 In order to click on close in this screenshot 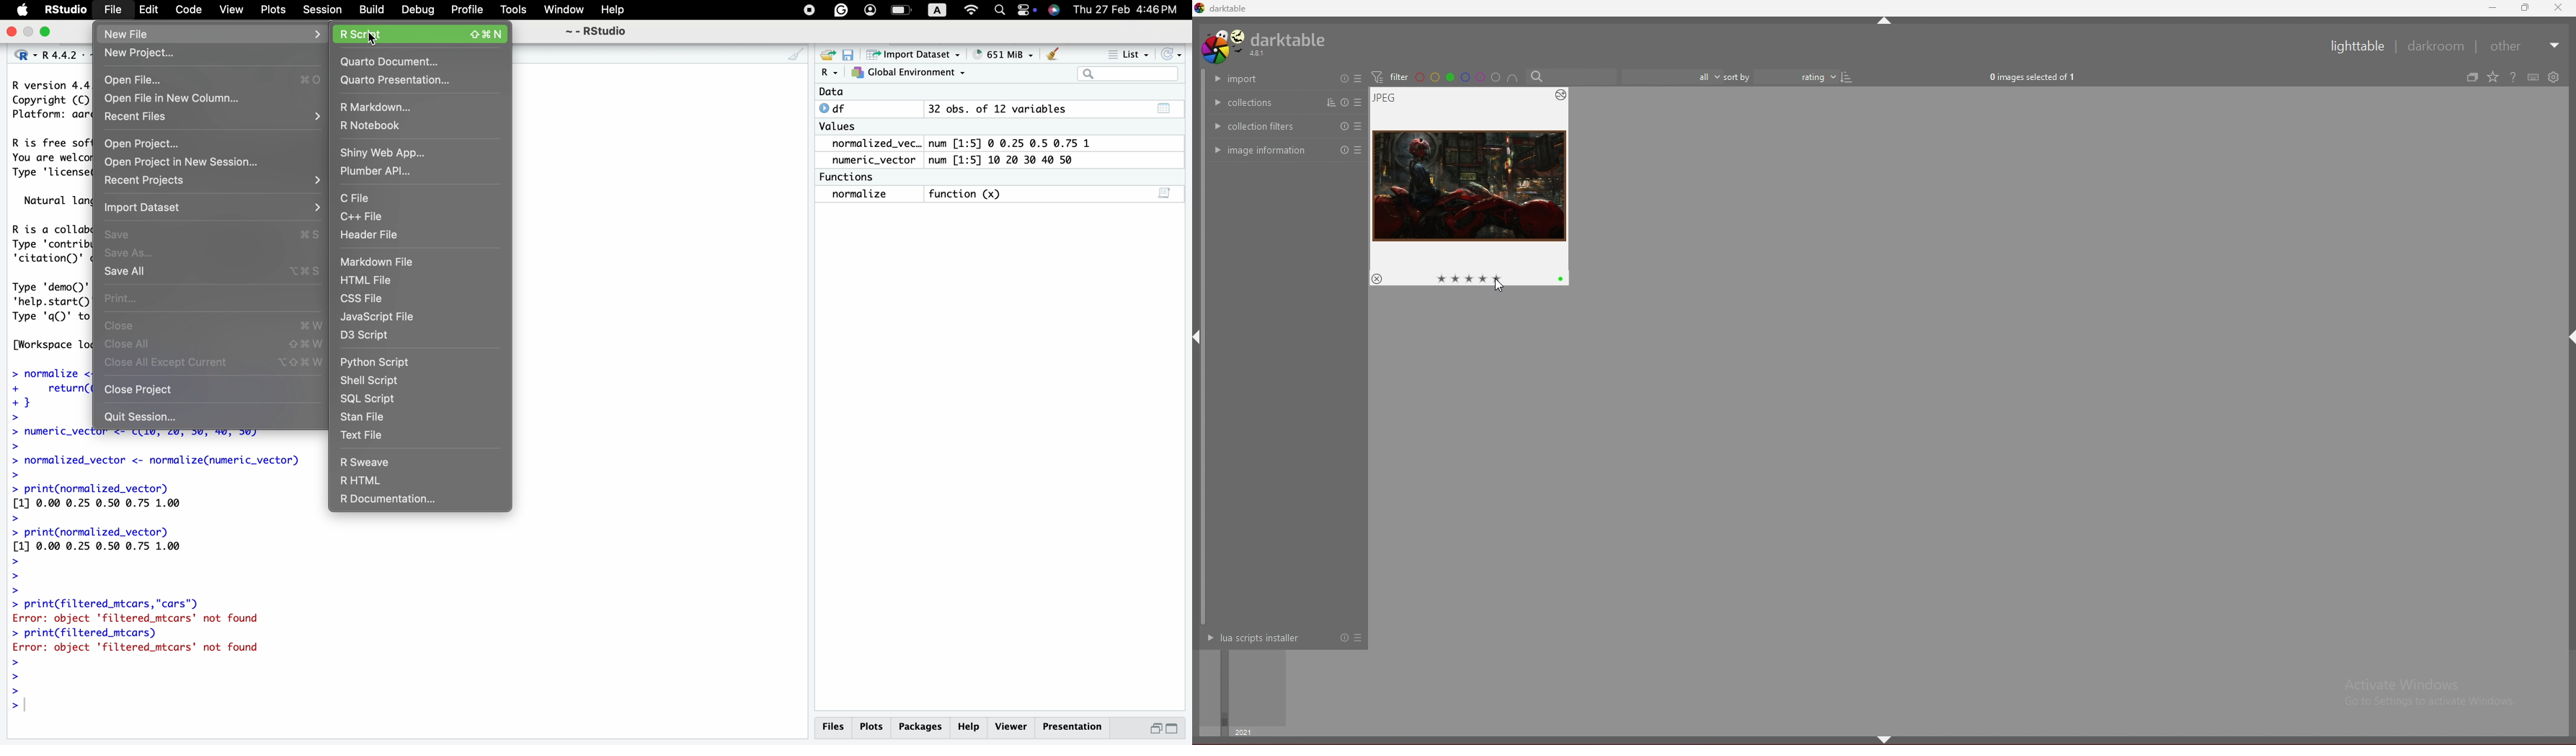, I will do `click(2559, 7)`.